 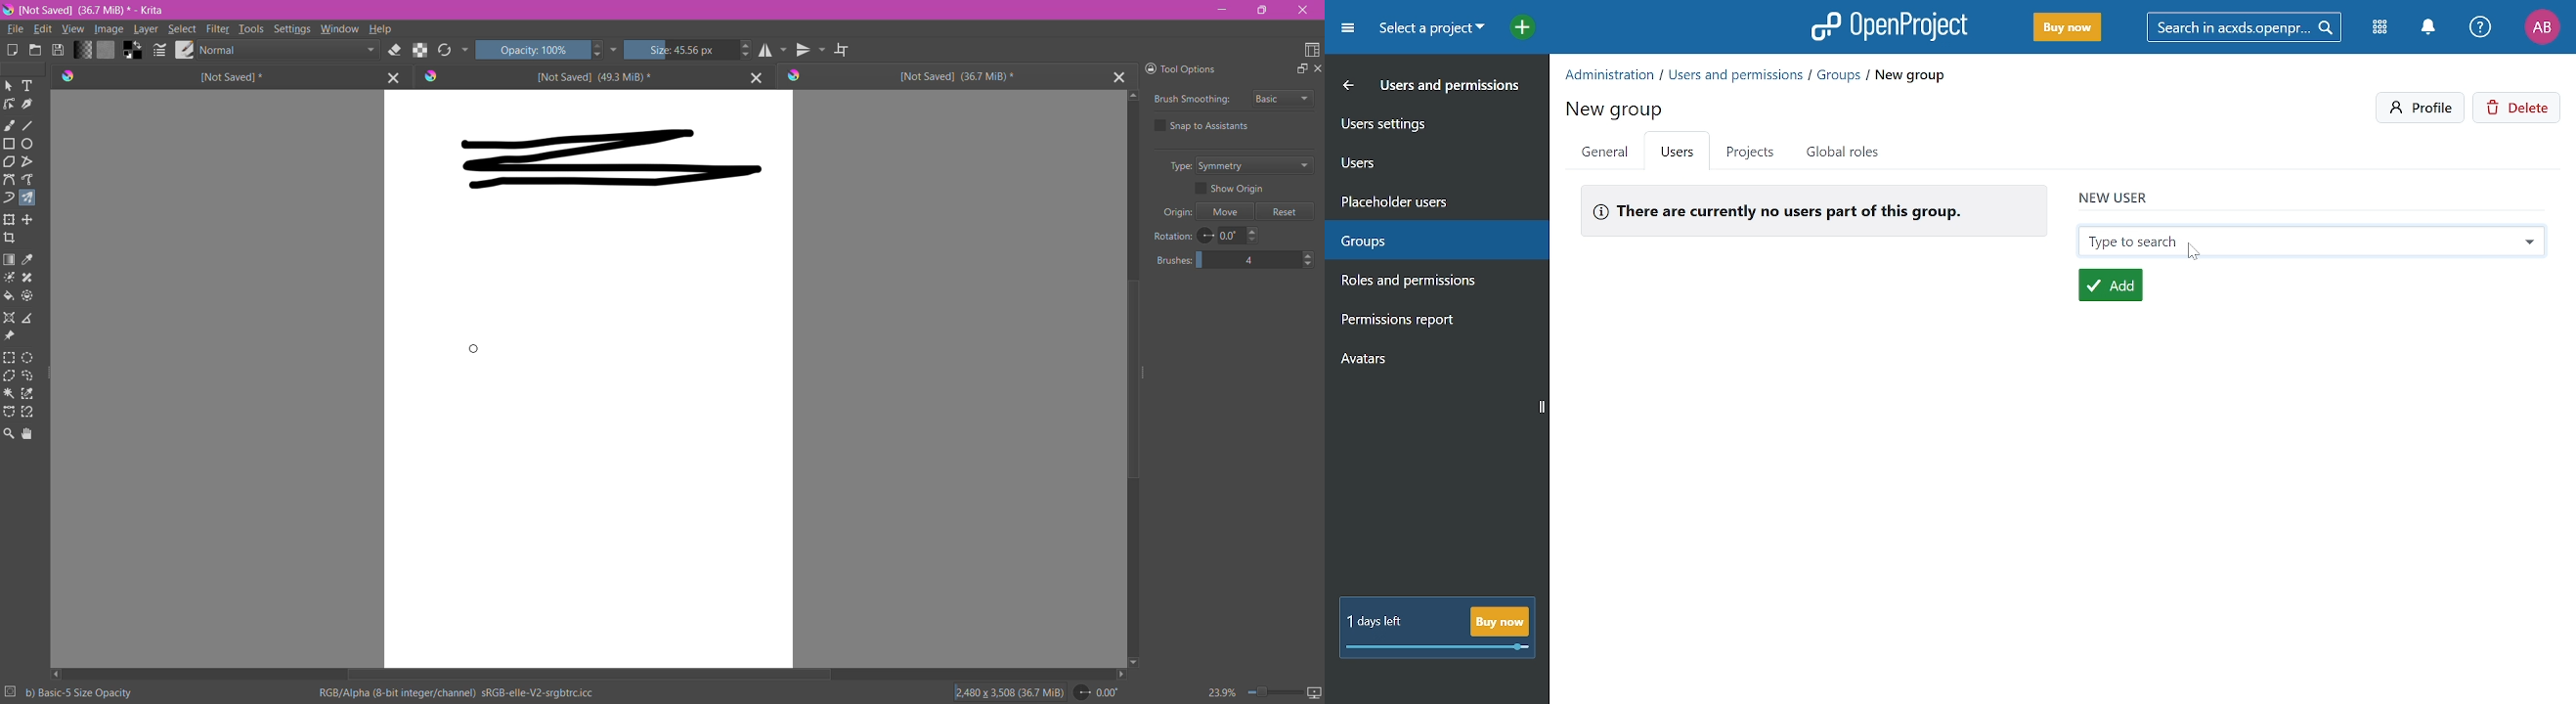 What do you see at coordinates (1132, 378) in the screenshot?
I see `Vertical Scroll Bar` at bounding box center [1132, 378].